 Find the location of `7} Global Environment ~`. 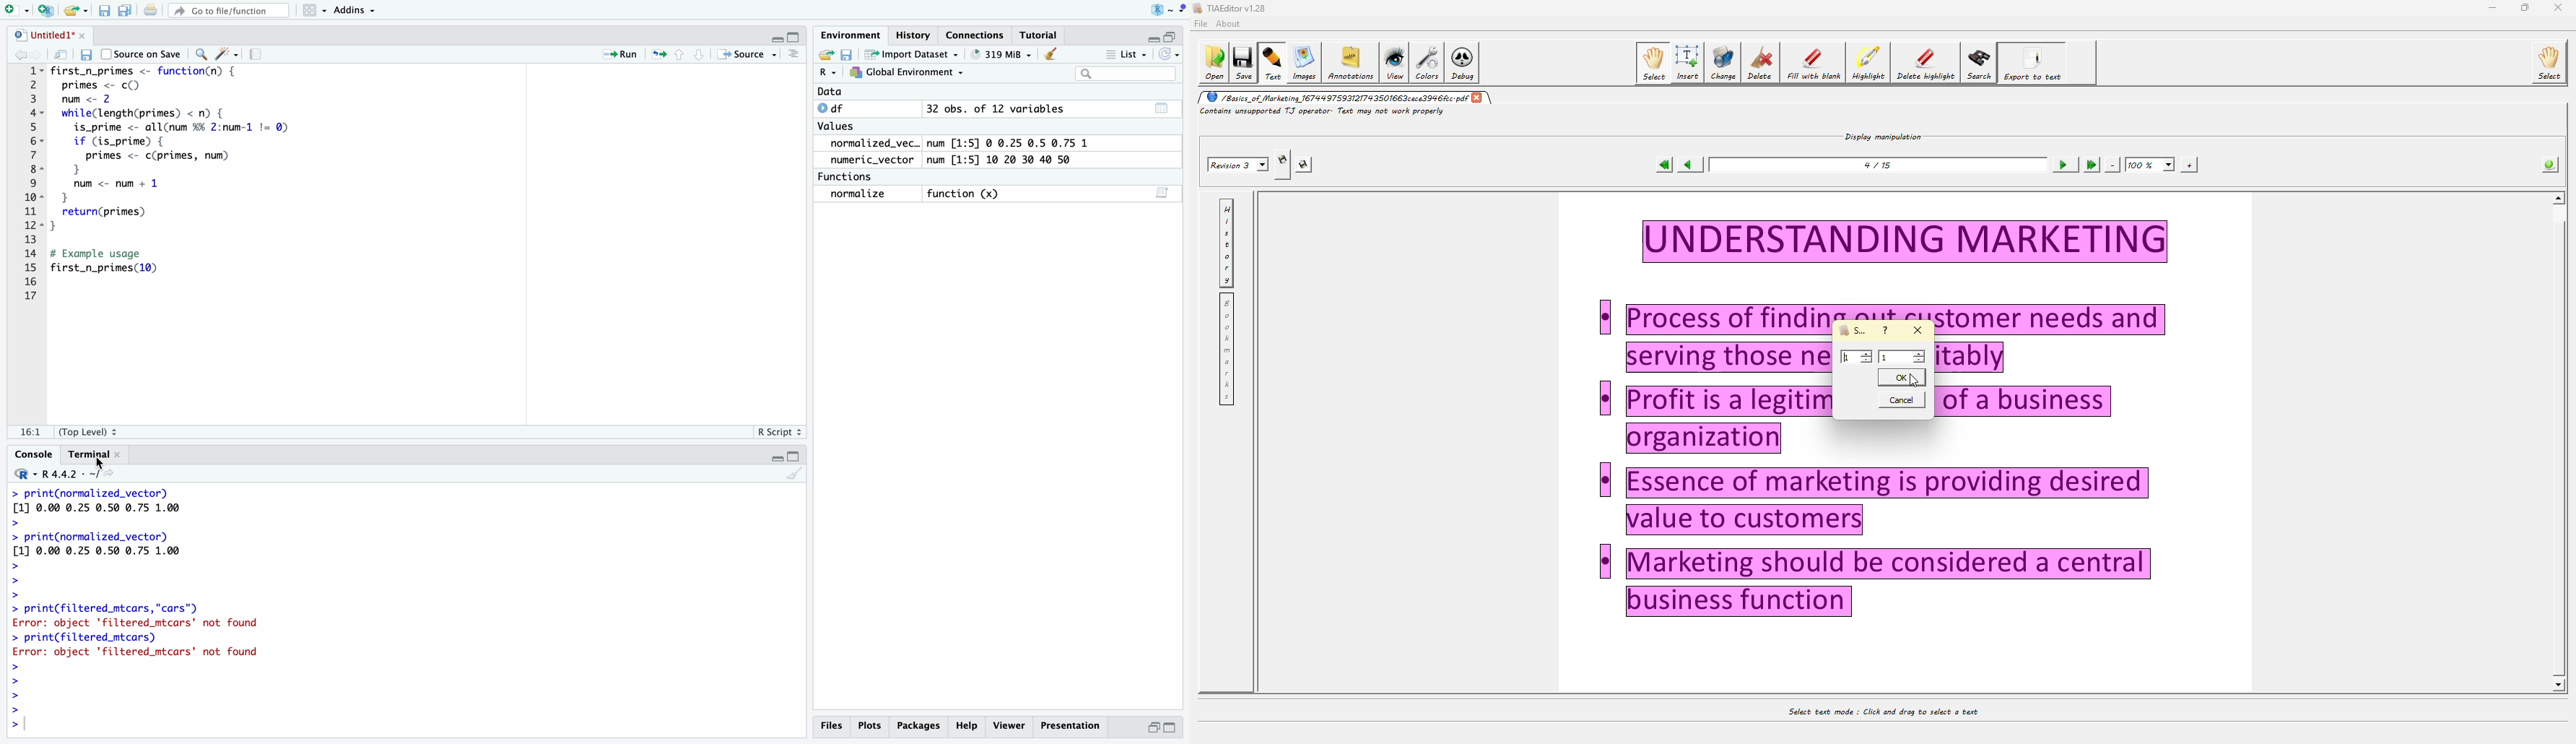

7} Global Environment ~ is located at coordinates (909, 72).